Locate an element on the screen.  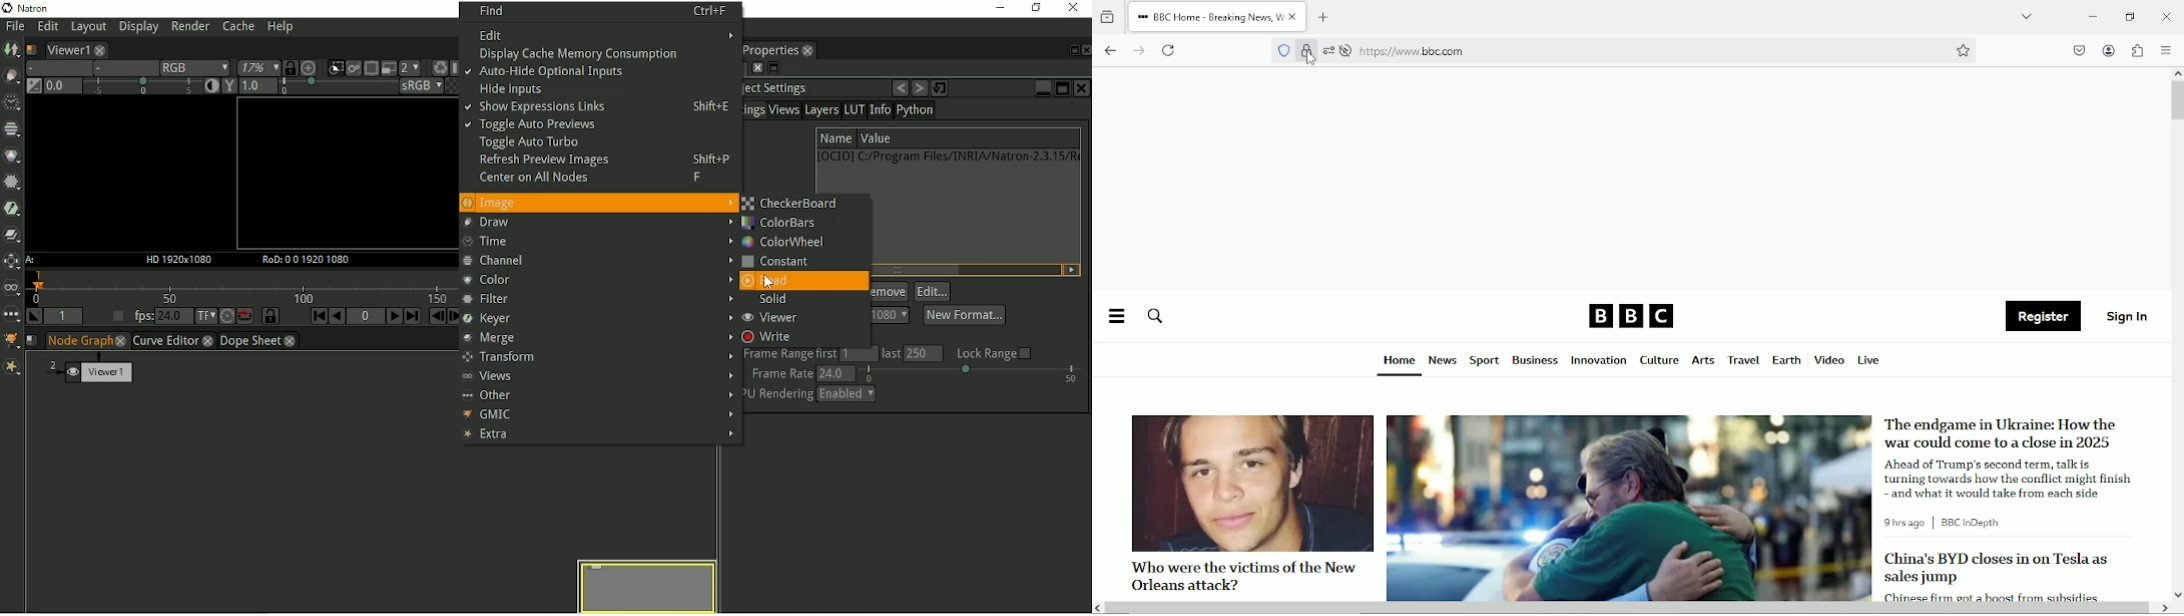
9 hrs ago | BBC in Depth is located at coordinates (1946, 523).